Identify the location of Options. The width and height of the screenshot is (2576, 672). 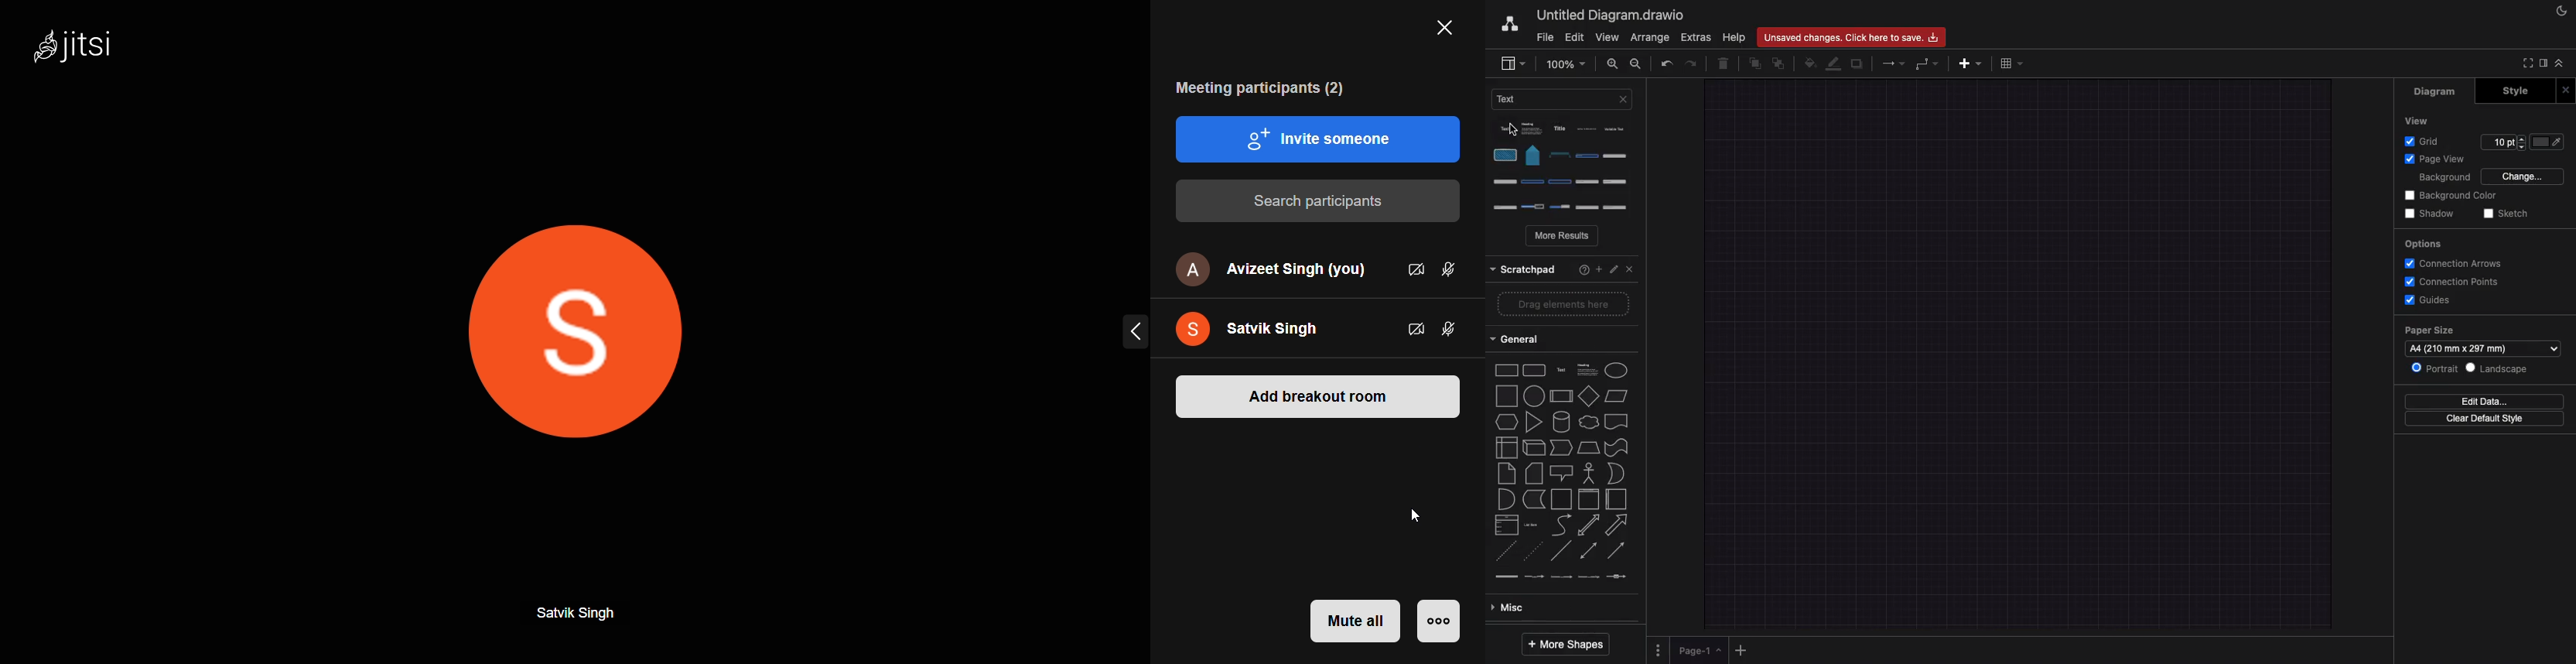
(2426, 244).